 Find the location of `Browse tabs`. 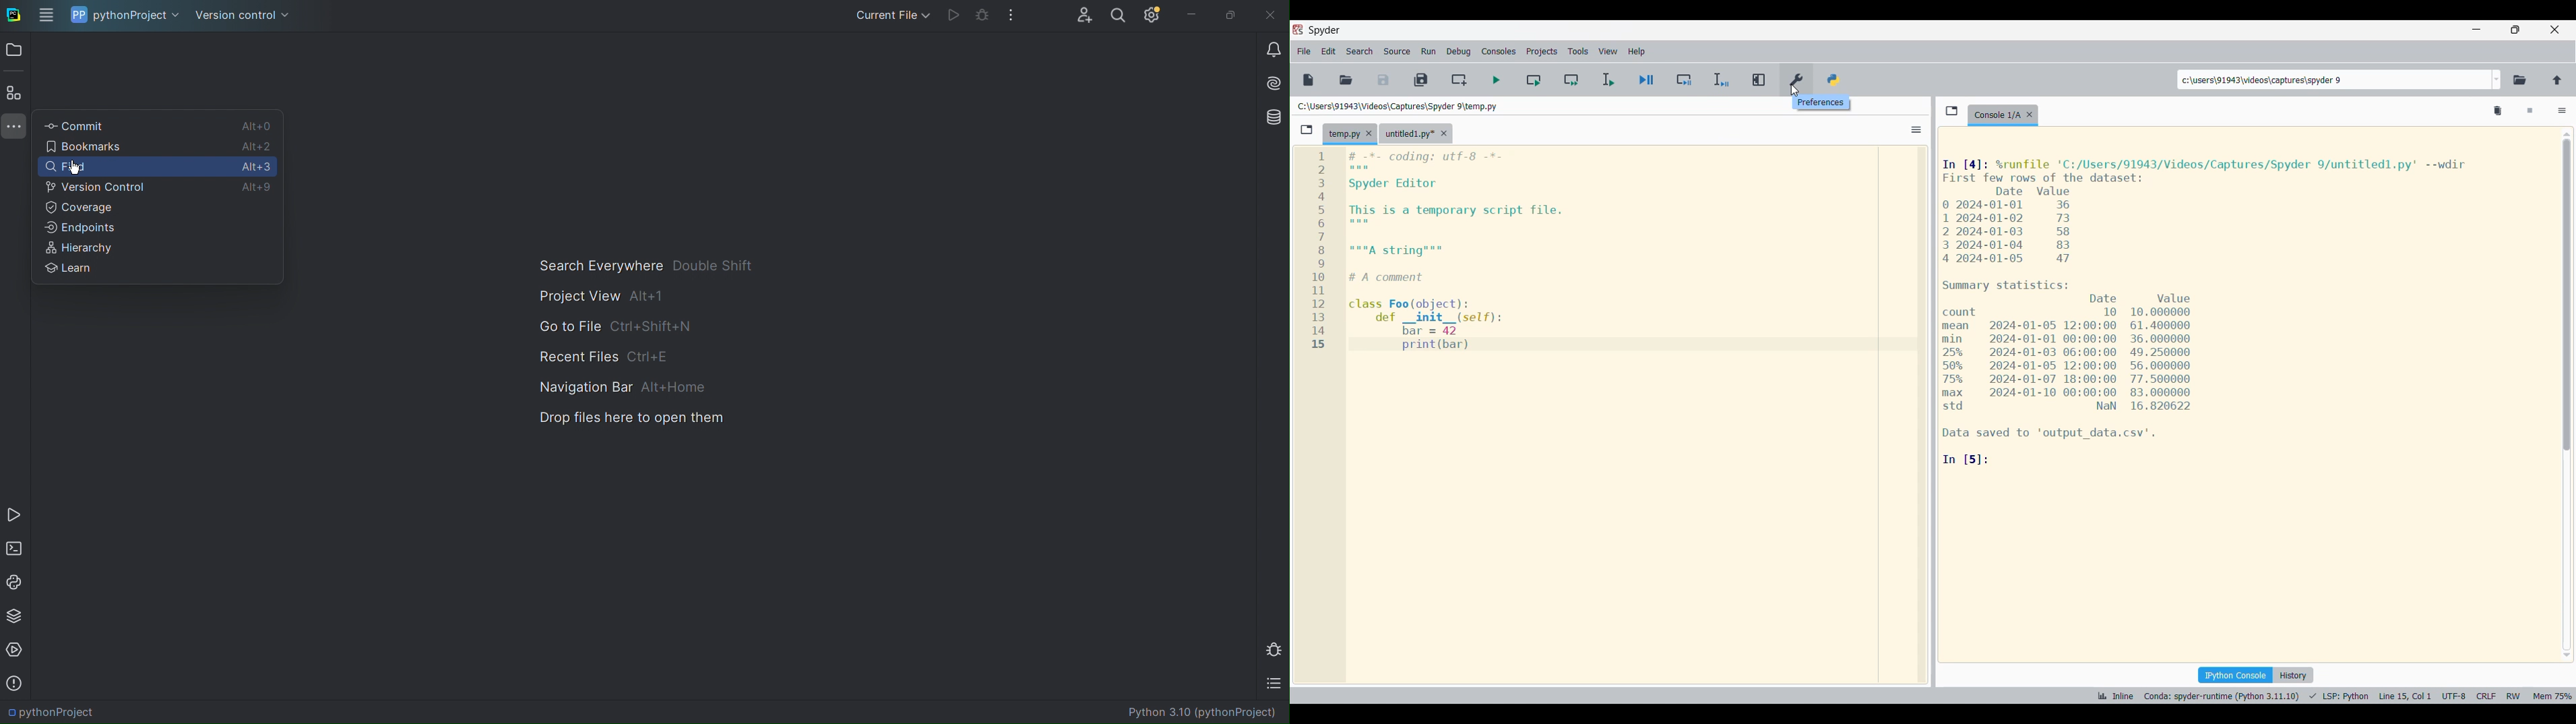

Browse tabs is located at coordinates (1952, 111).